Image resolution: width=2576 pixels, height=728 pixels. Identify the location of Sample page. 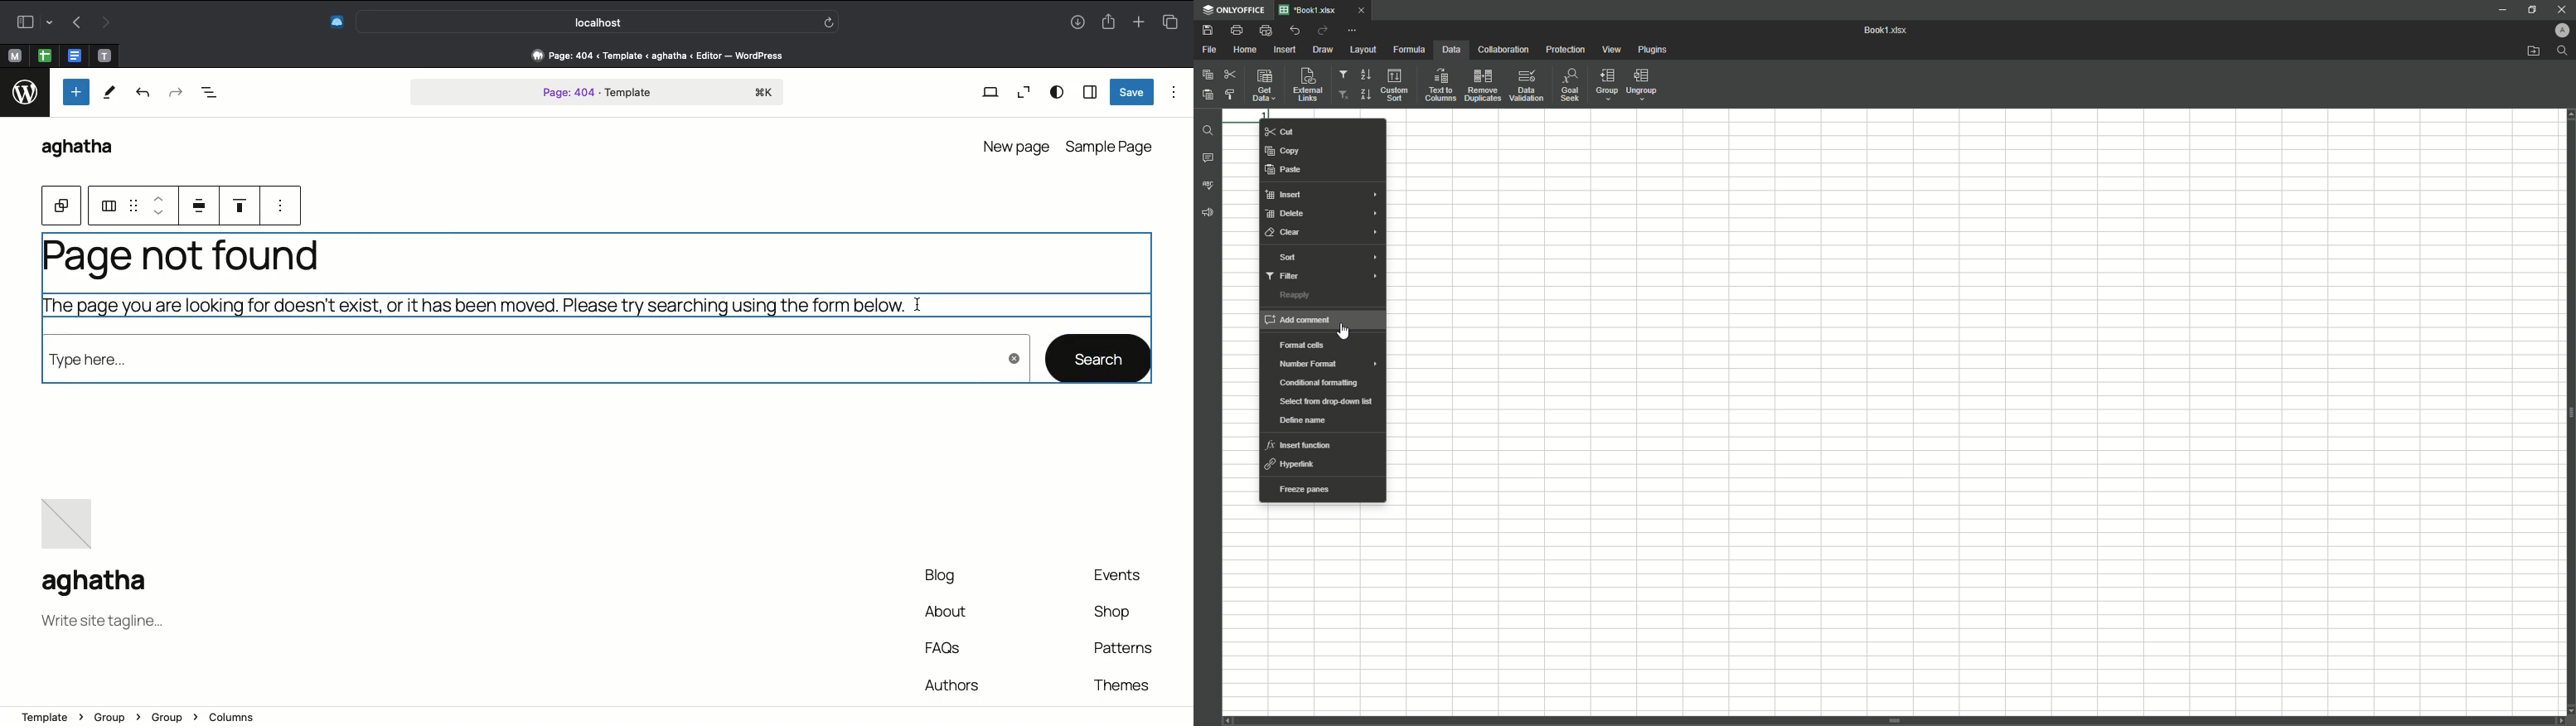
(1111, 147).